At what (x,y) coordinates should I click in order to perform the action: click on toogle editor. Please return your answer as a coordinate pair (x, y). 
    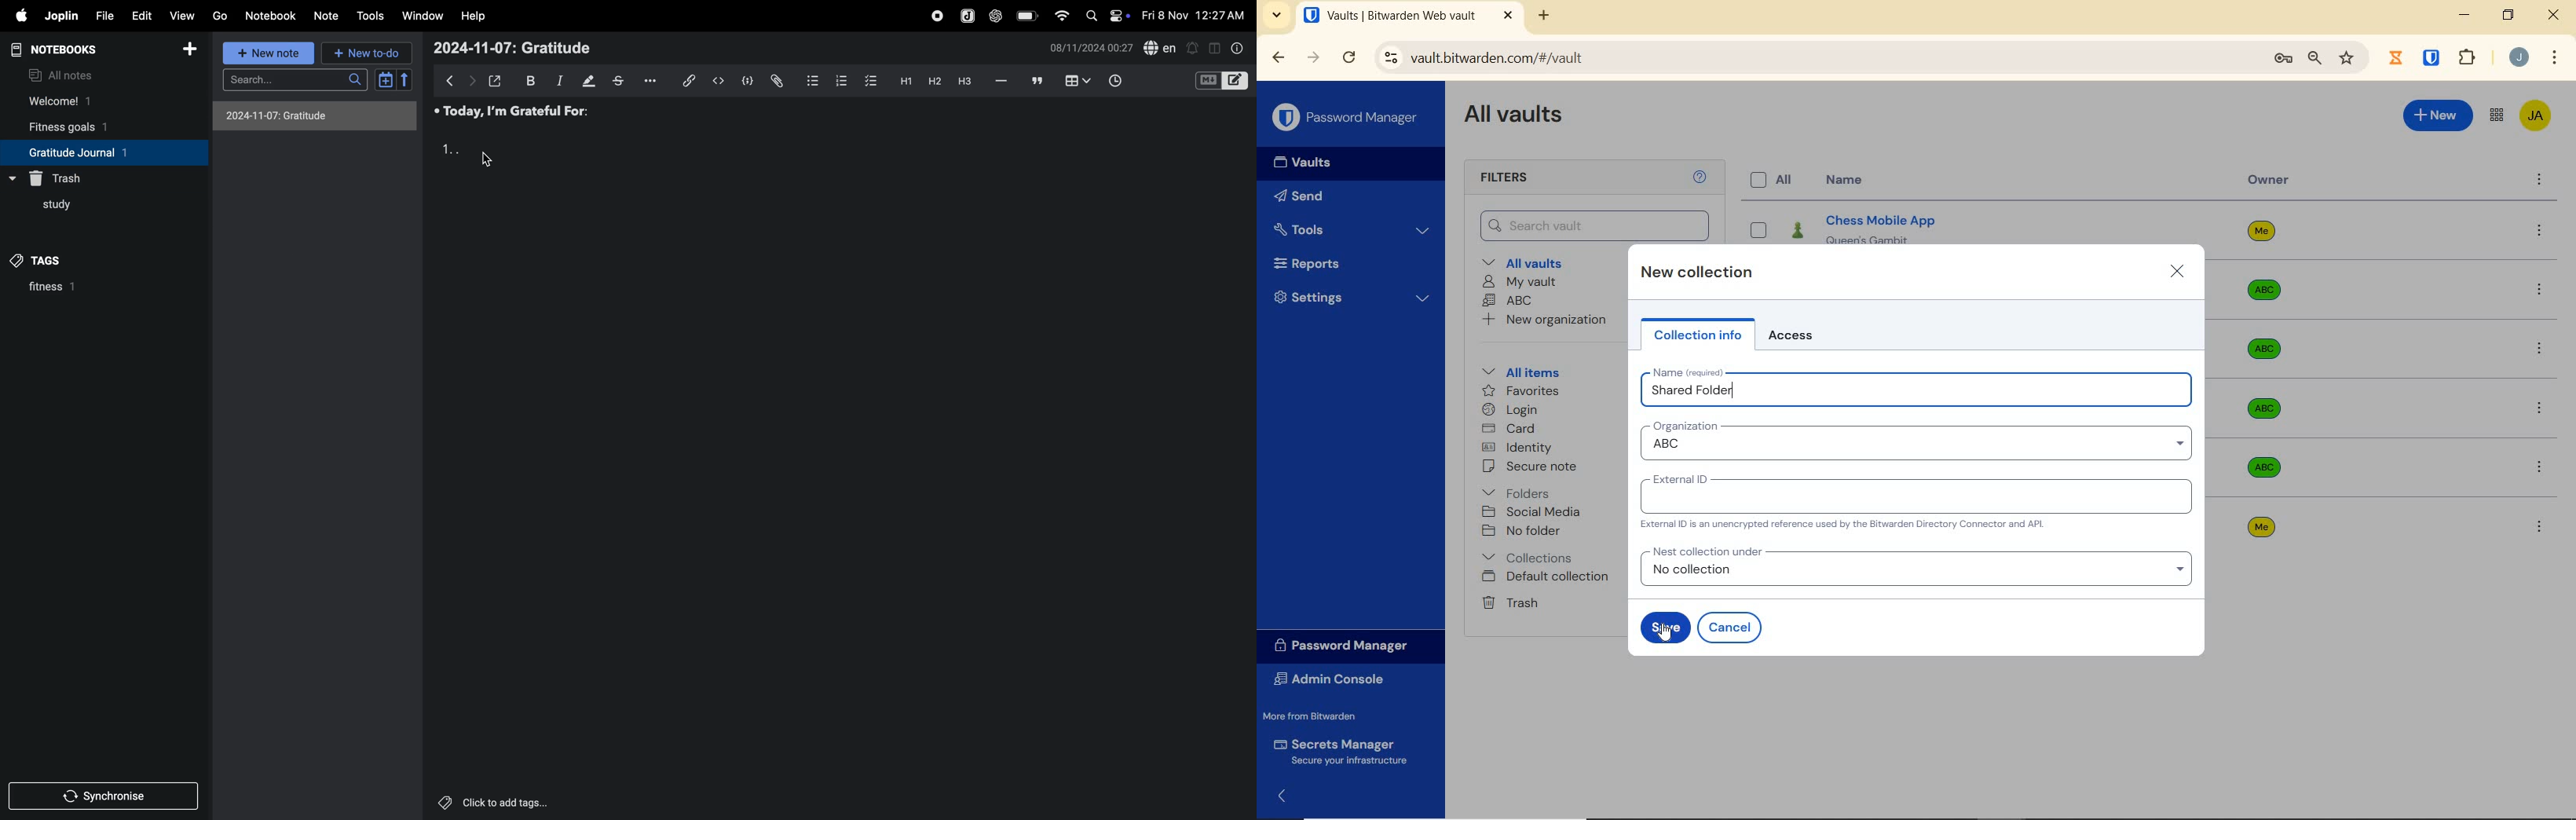
    Looking at the image, I should click on (1222, 83).